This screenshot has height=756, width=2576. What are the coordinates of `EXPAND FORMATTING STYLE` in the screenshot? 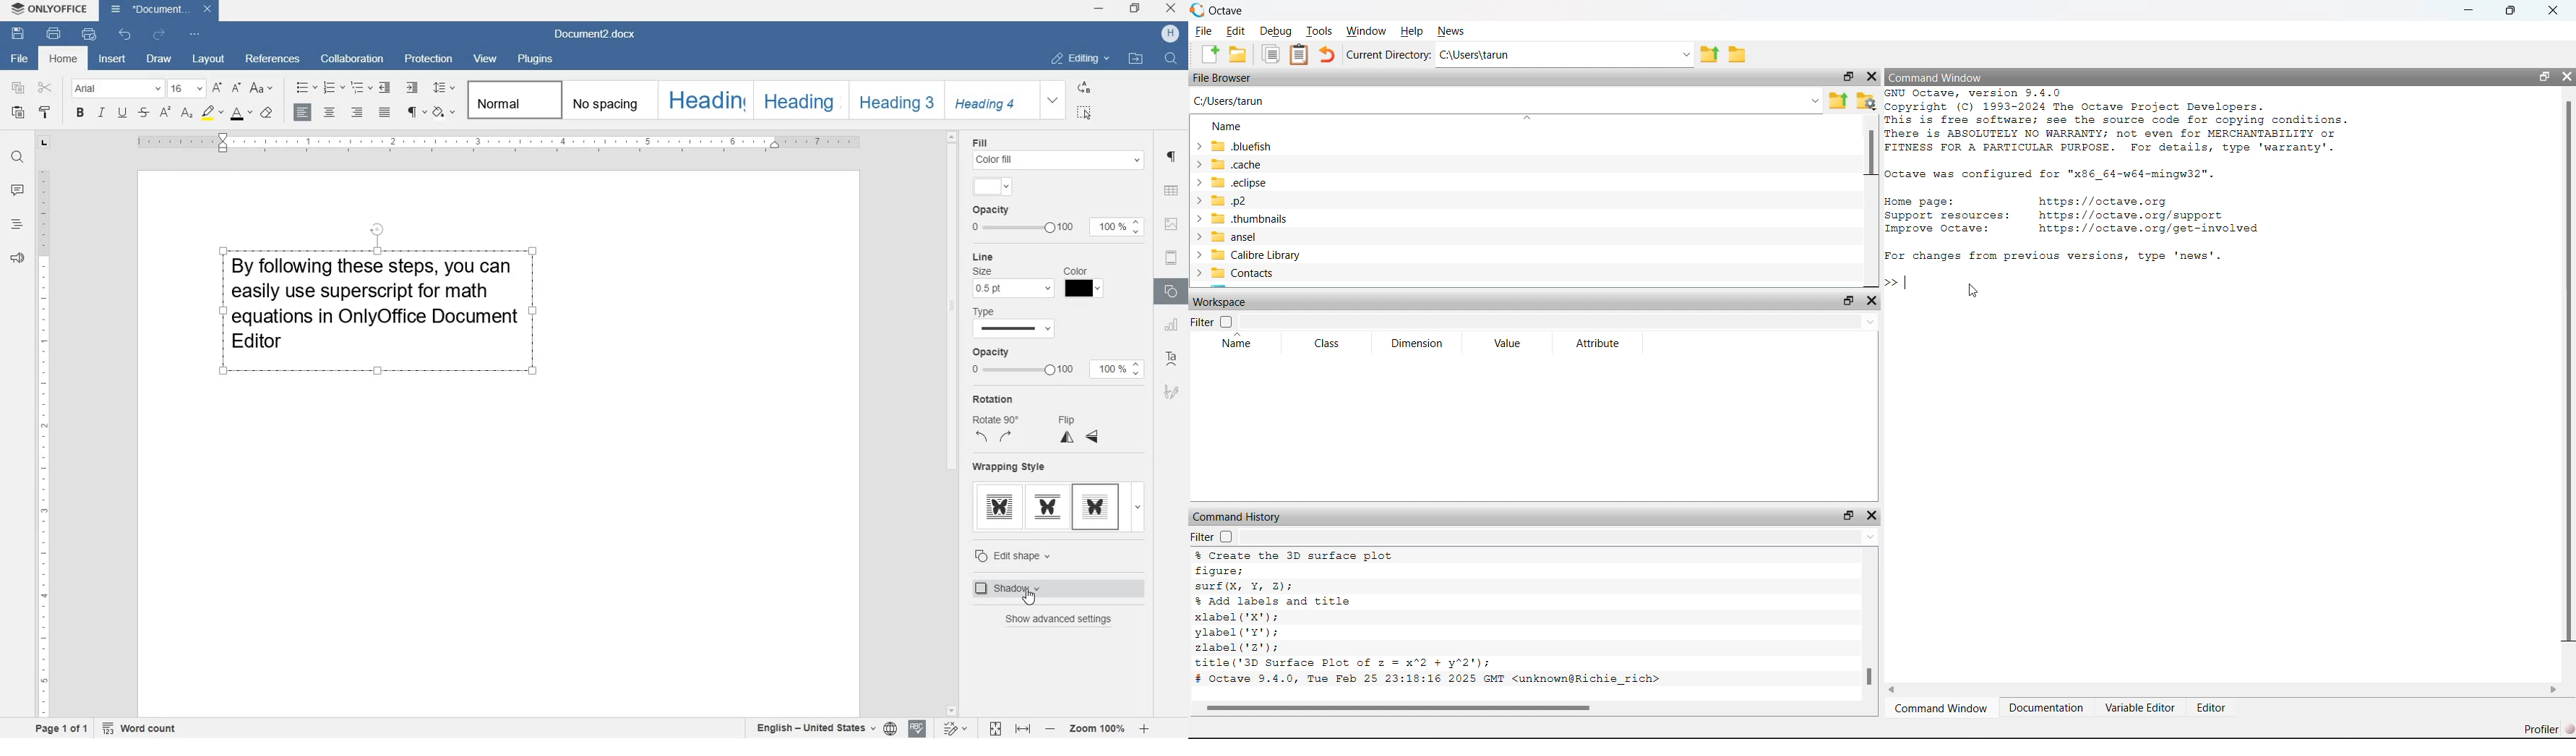 It's located at (1053, 101).